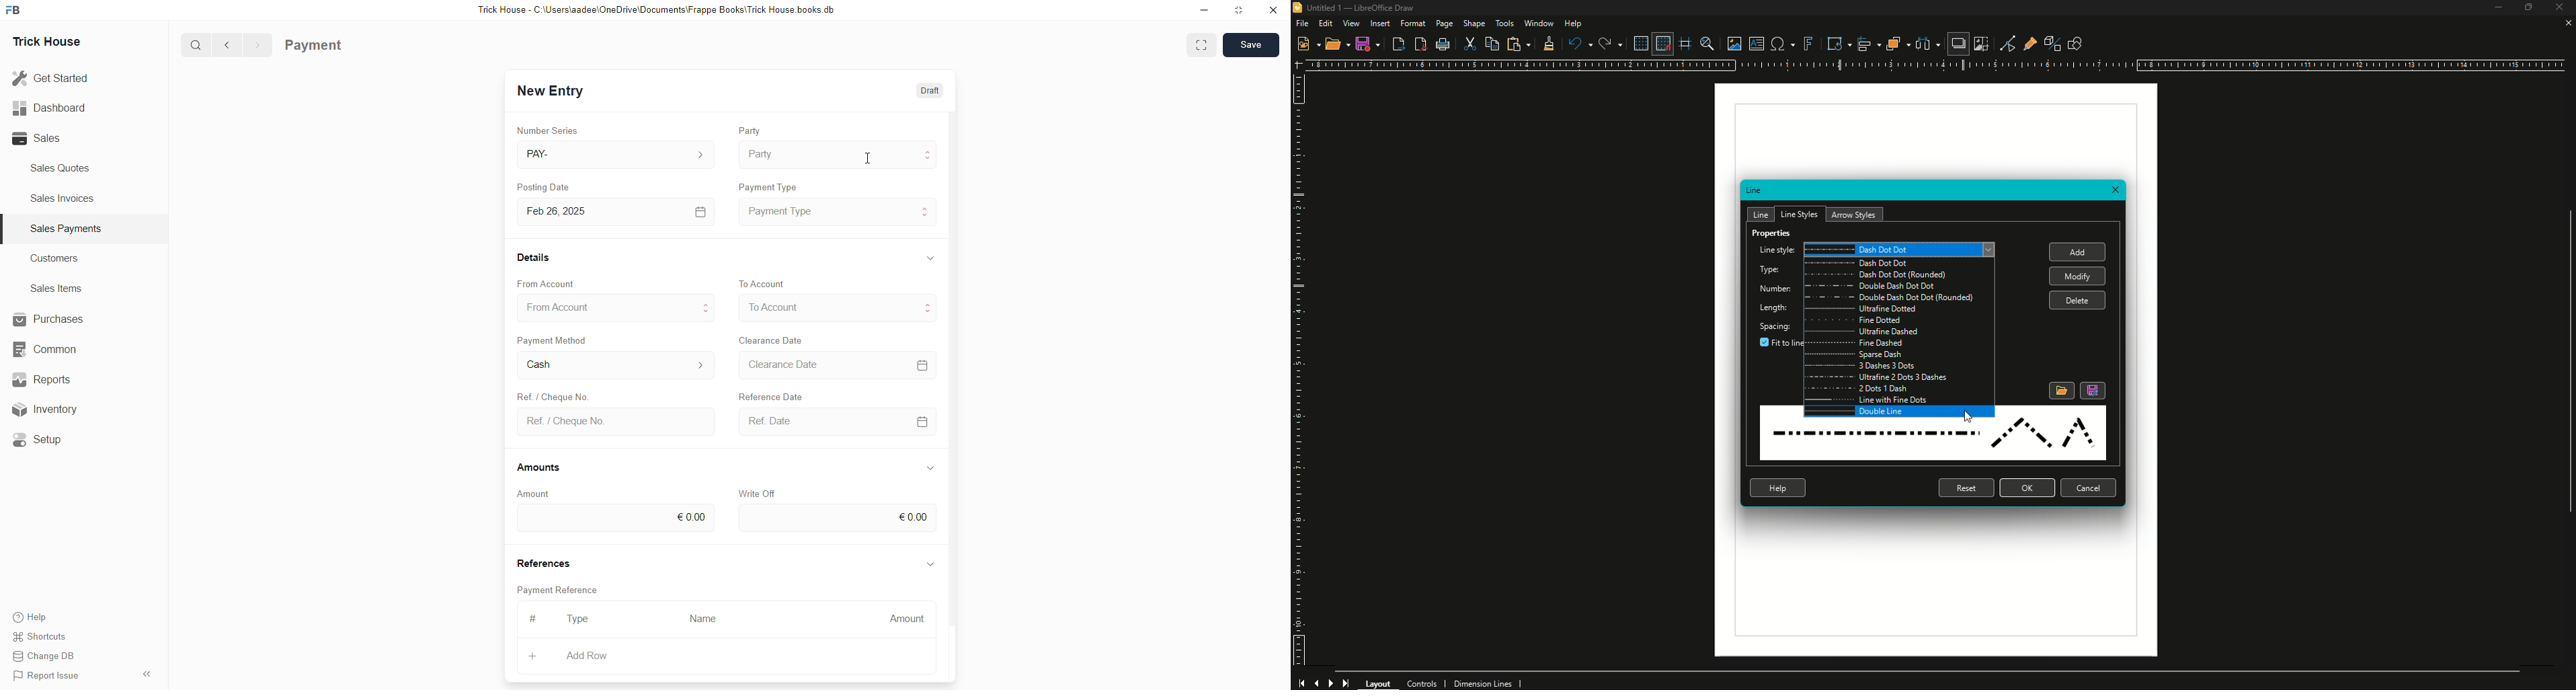 The width and height of the screenshot is (2576, 700). I want to click on Dimension Lines, so click(1488, 683).